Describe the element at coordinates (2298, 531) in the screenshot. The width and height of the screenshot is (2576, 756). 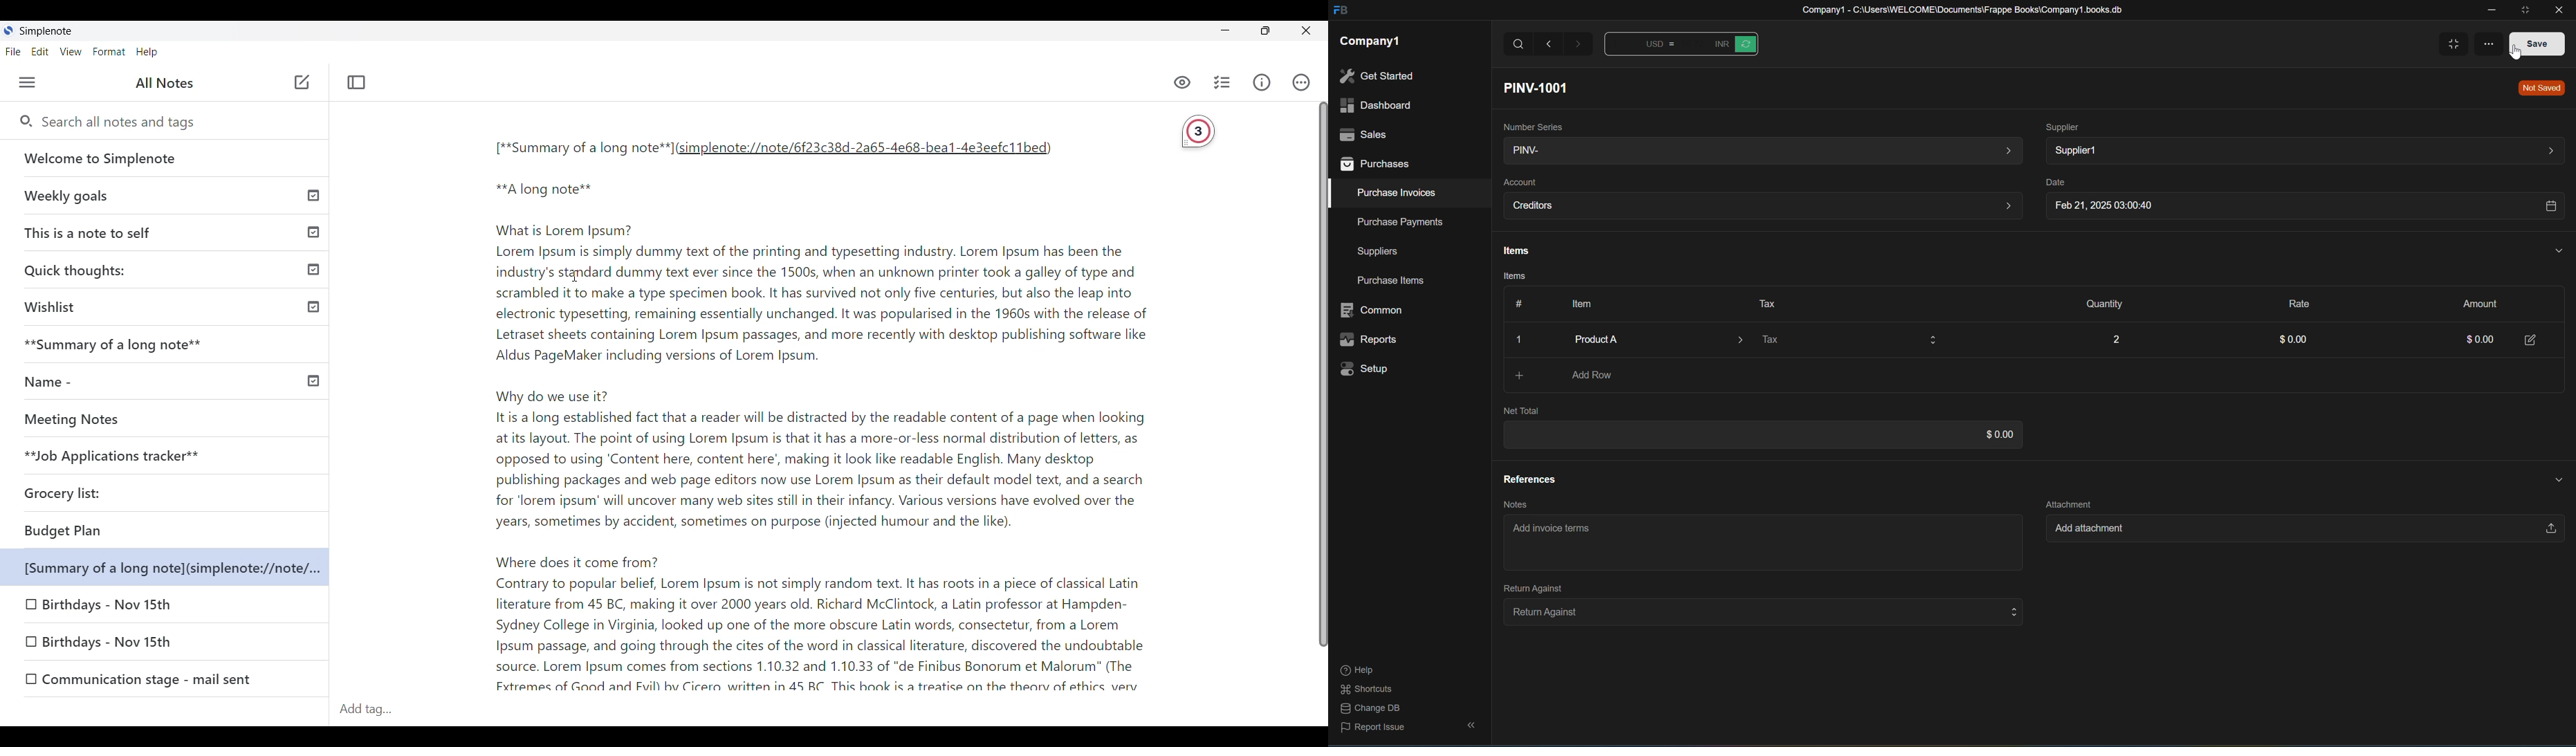
I see `Add attachment` at that location.